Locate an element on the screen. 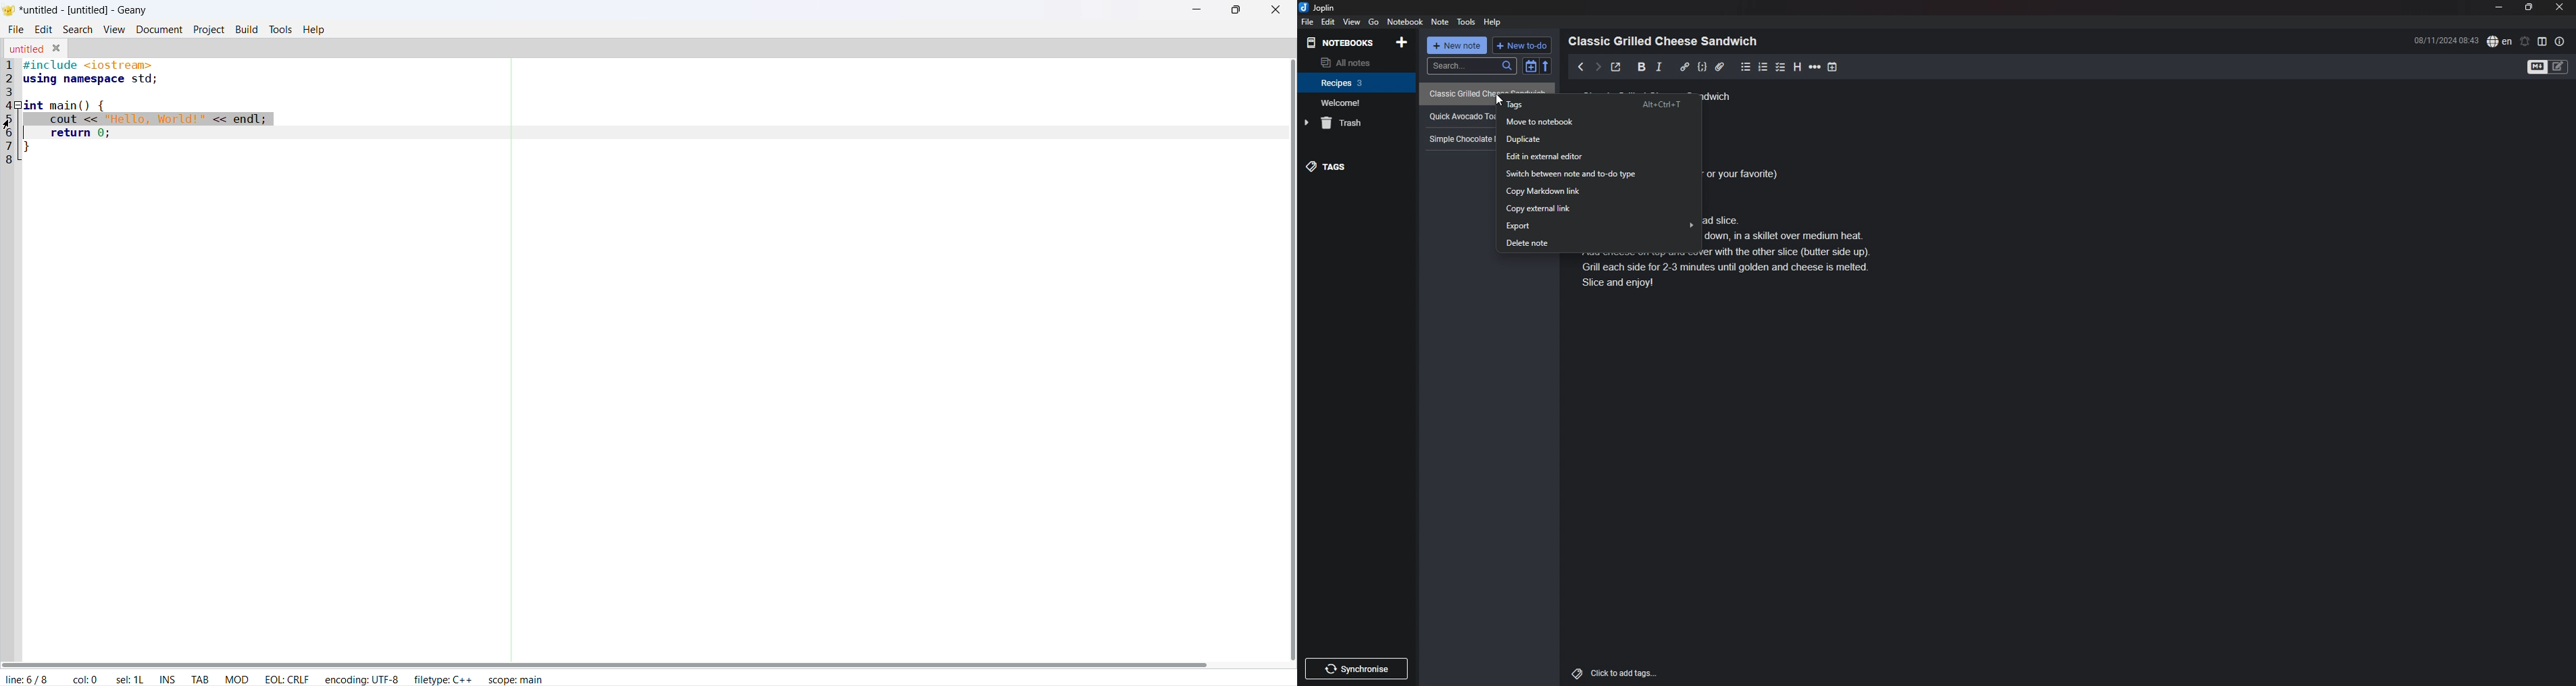  delete note is located at coordinates (1600, 242).